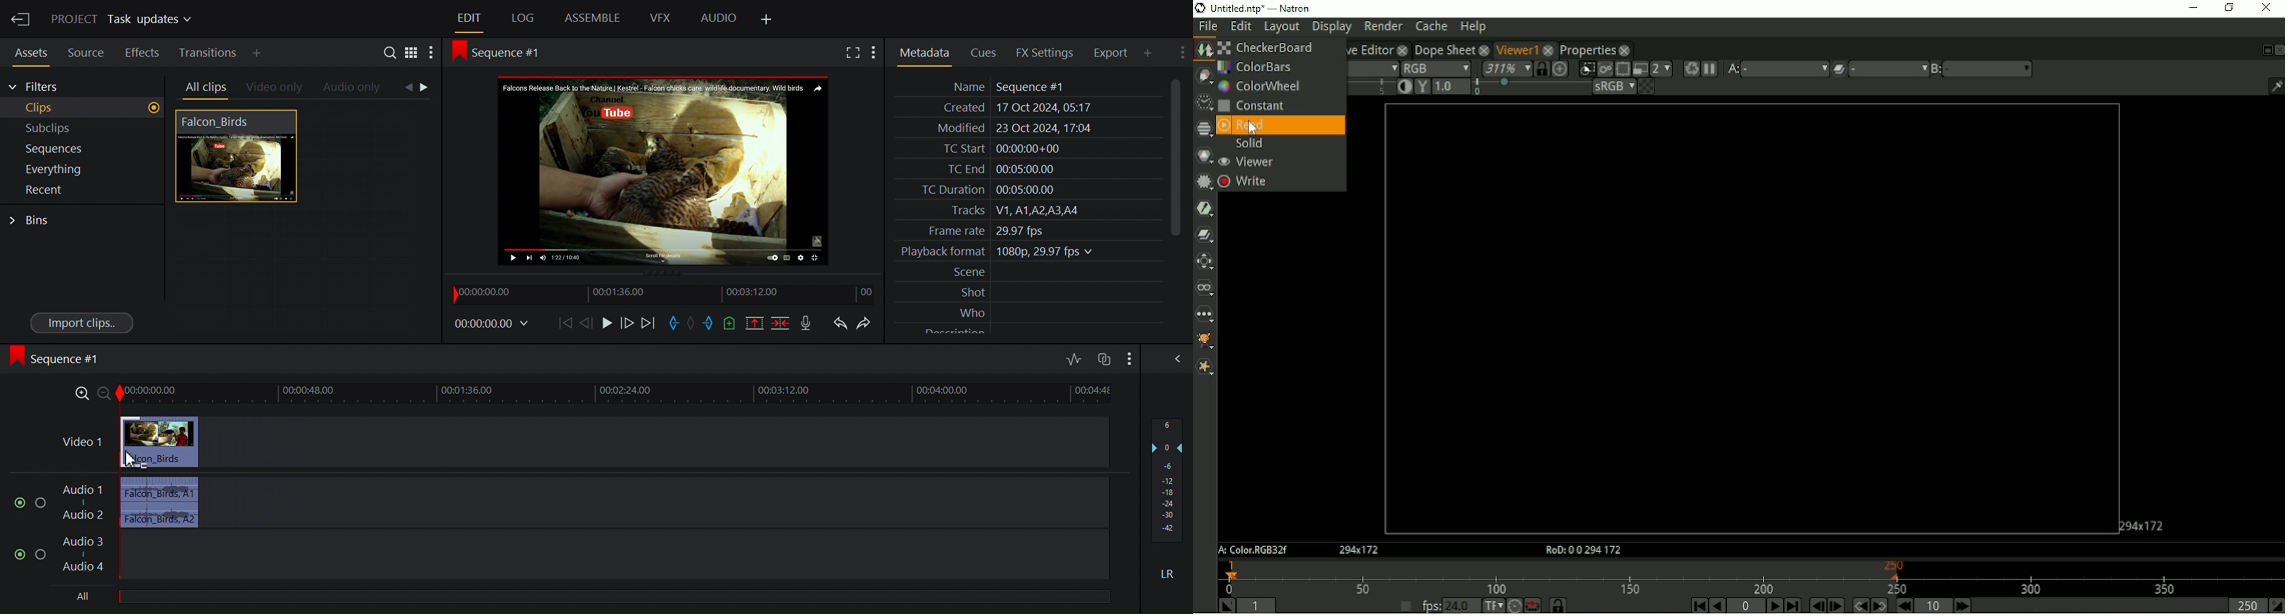 The image size is (2296, 616). Describe the element at coordinates (83, 149) in the screenshot. I see `Show Sequences in the current project` at that location.